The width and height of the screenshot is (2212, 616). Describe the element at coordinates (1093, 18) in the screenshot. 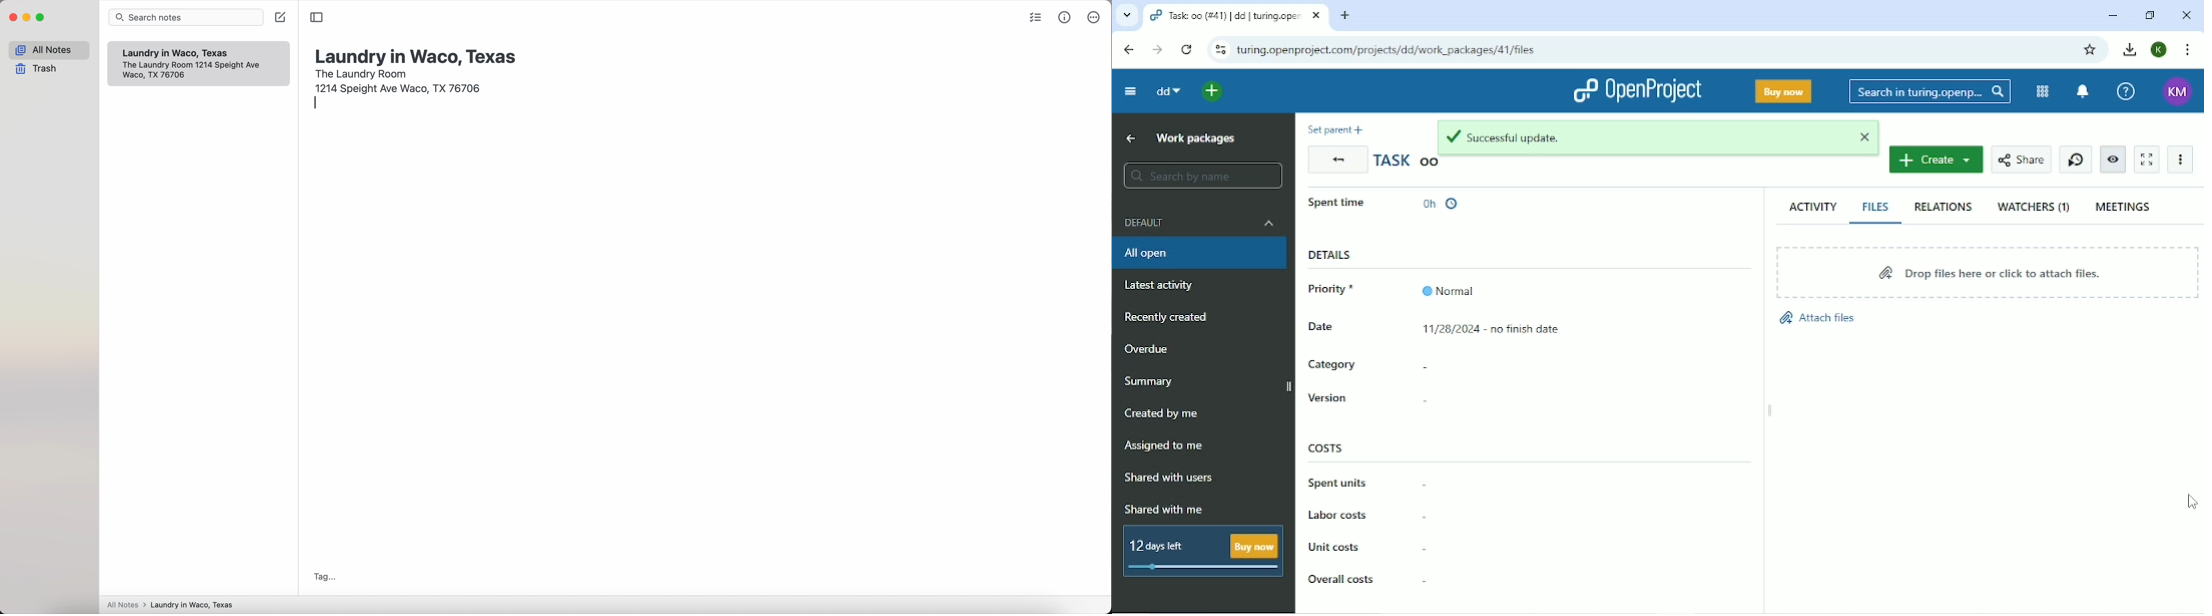

I see `more options` at that location.